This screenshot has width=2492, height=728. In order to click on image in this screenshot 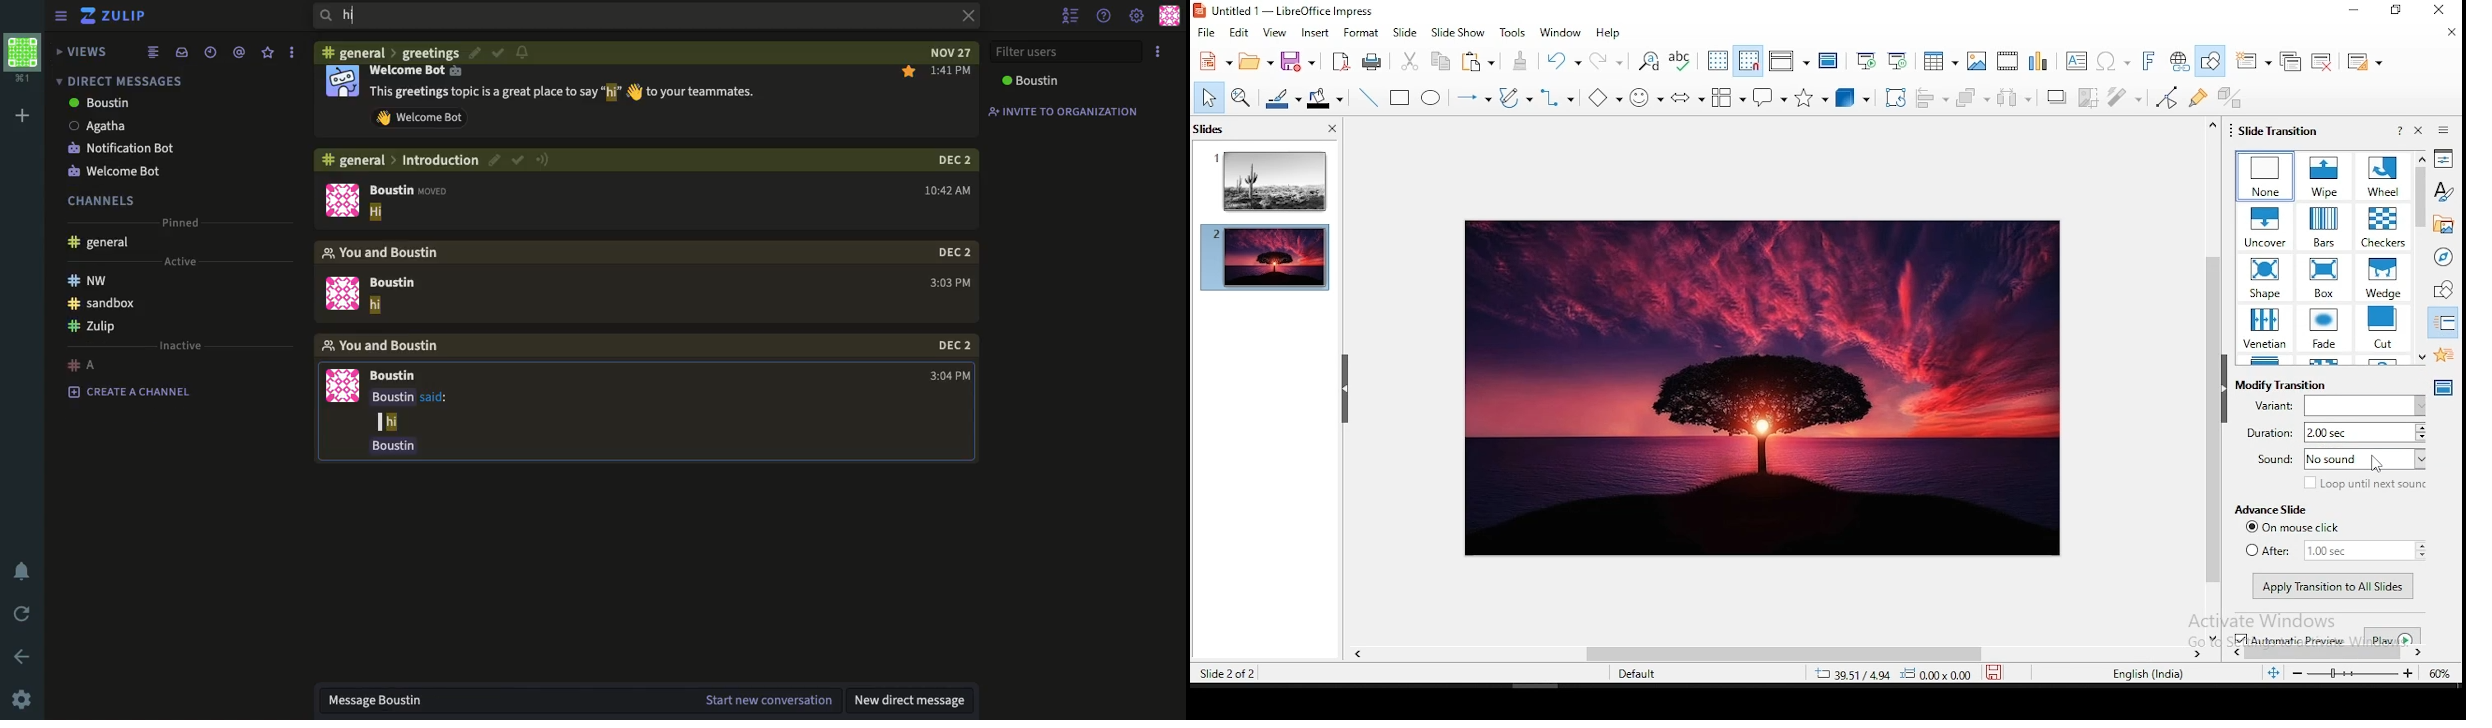, I will do `click(1764, 389)`.